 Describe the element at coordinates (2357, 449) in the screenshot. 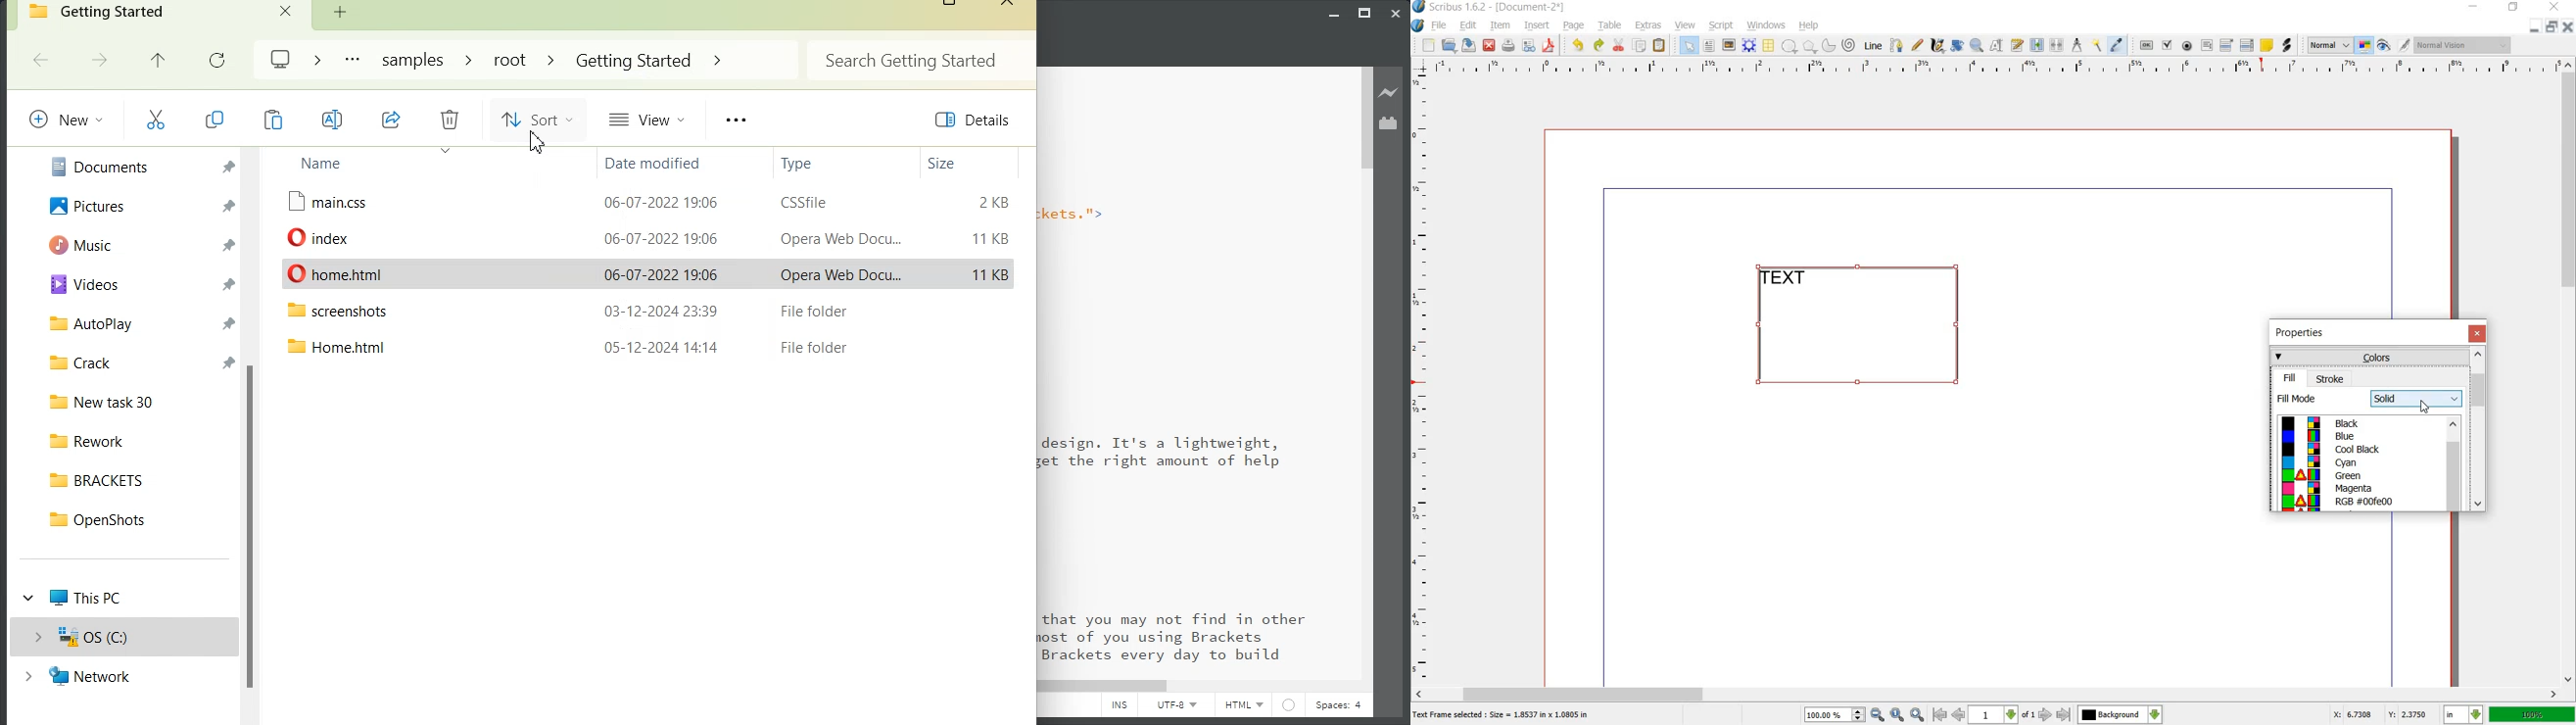

I see `cool black` at that location.